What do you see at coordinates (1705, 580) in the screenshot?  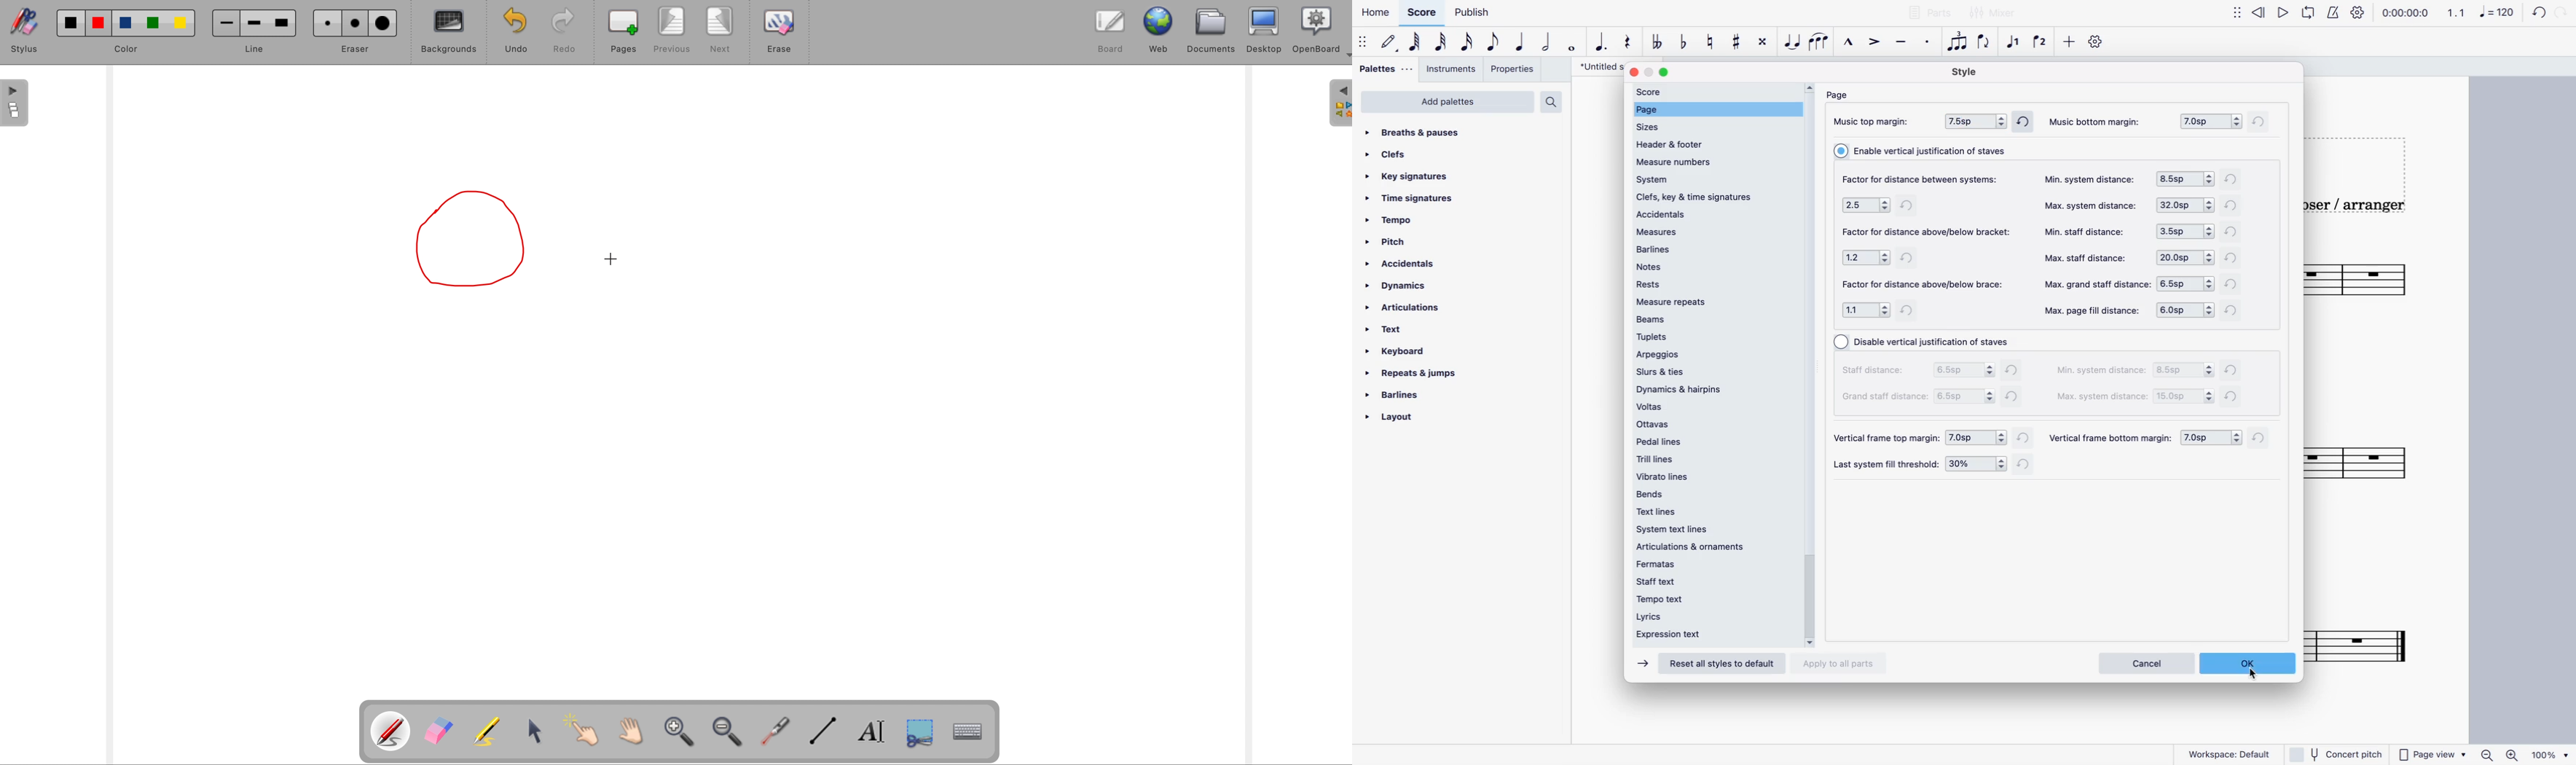 I see `staff text` at bounding box center [1705, 580].